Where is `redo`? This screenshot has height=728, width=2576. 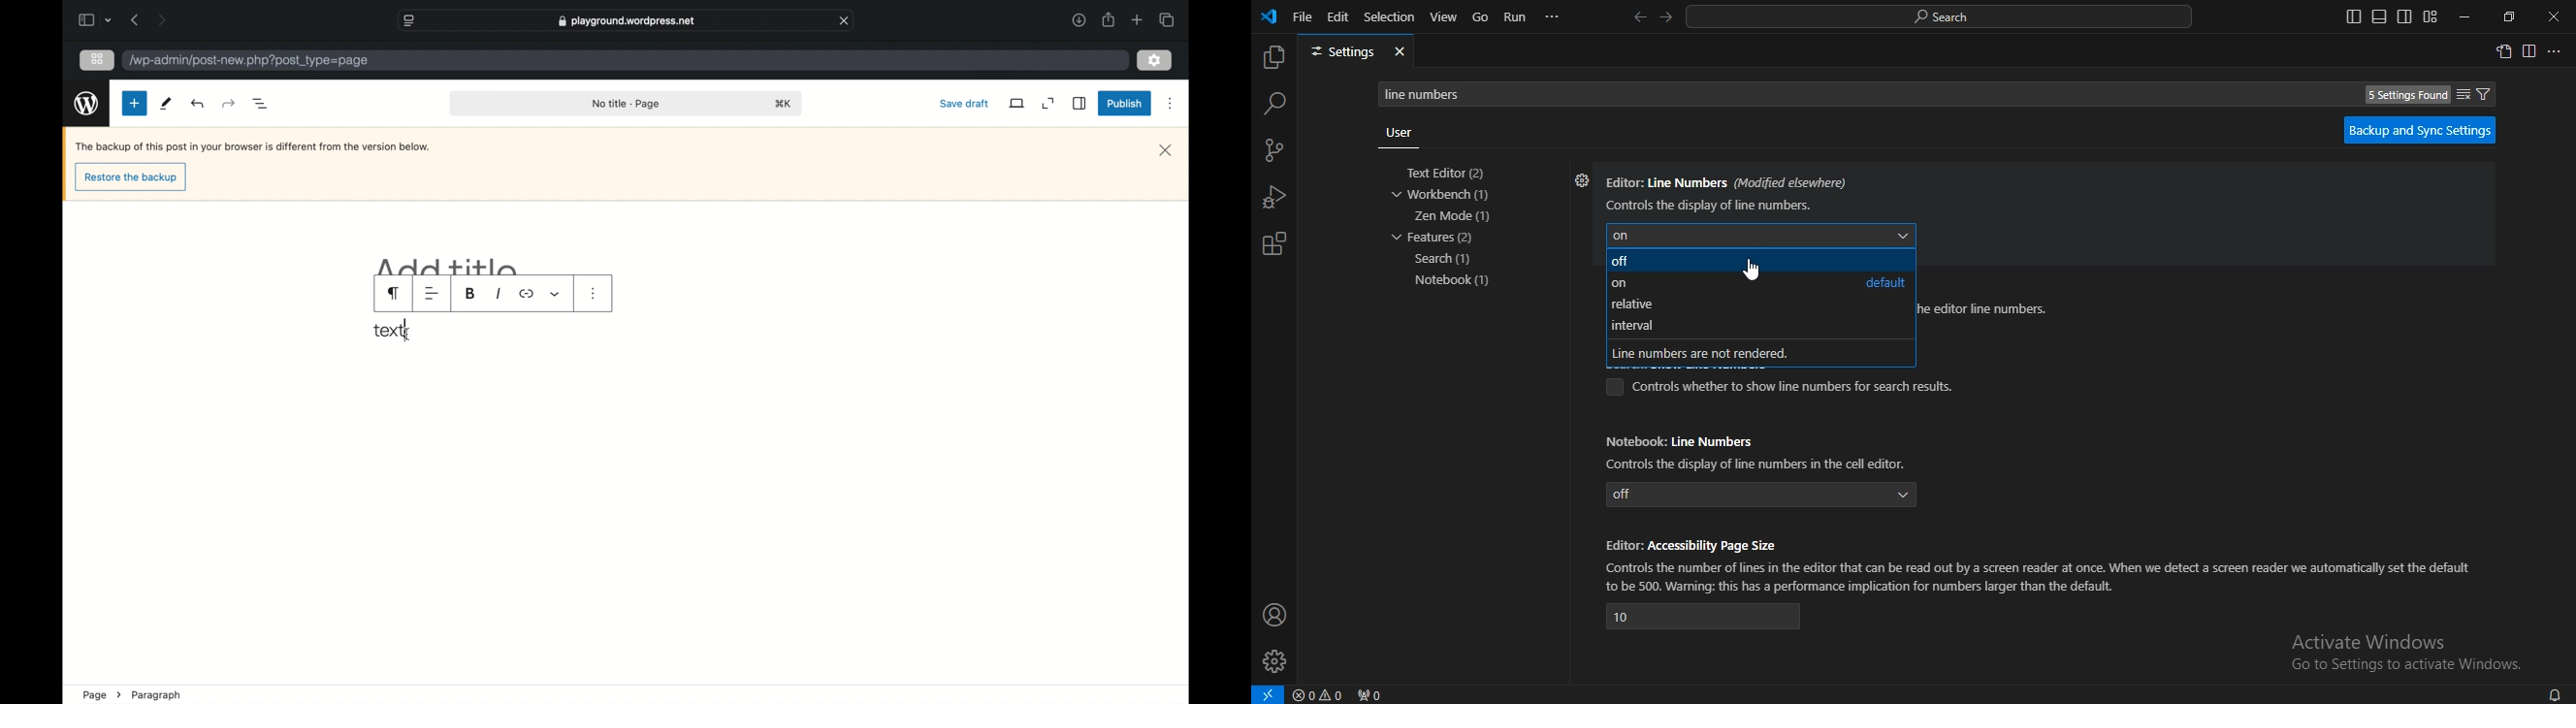 redo is located at coordinates (198, 103).